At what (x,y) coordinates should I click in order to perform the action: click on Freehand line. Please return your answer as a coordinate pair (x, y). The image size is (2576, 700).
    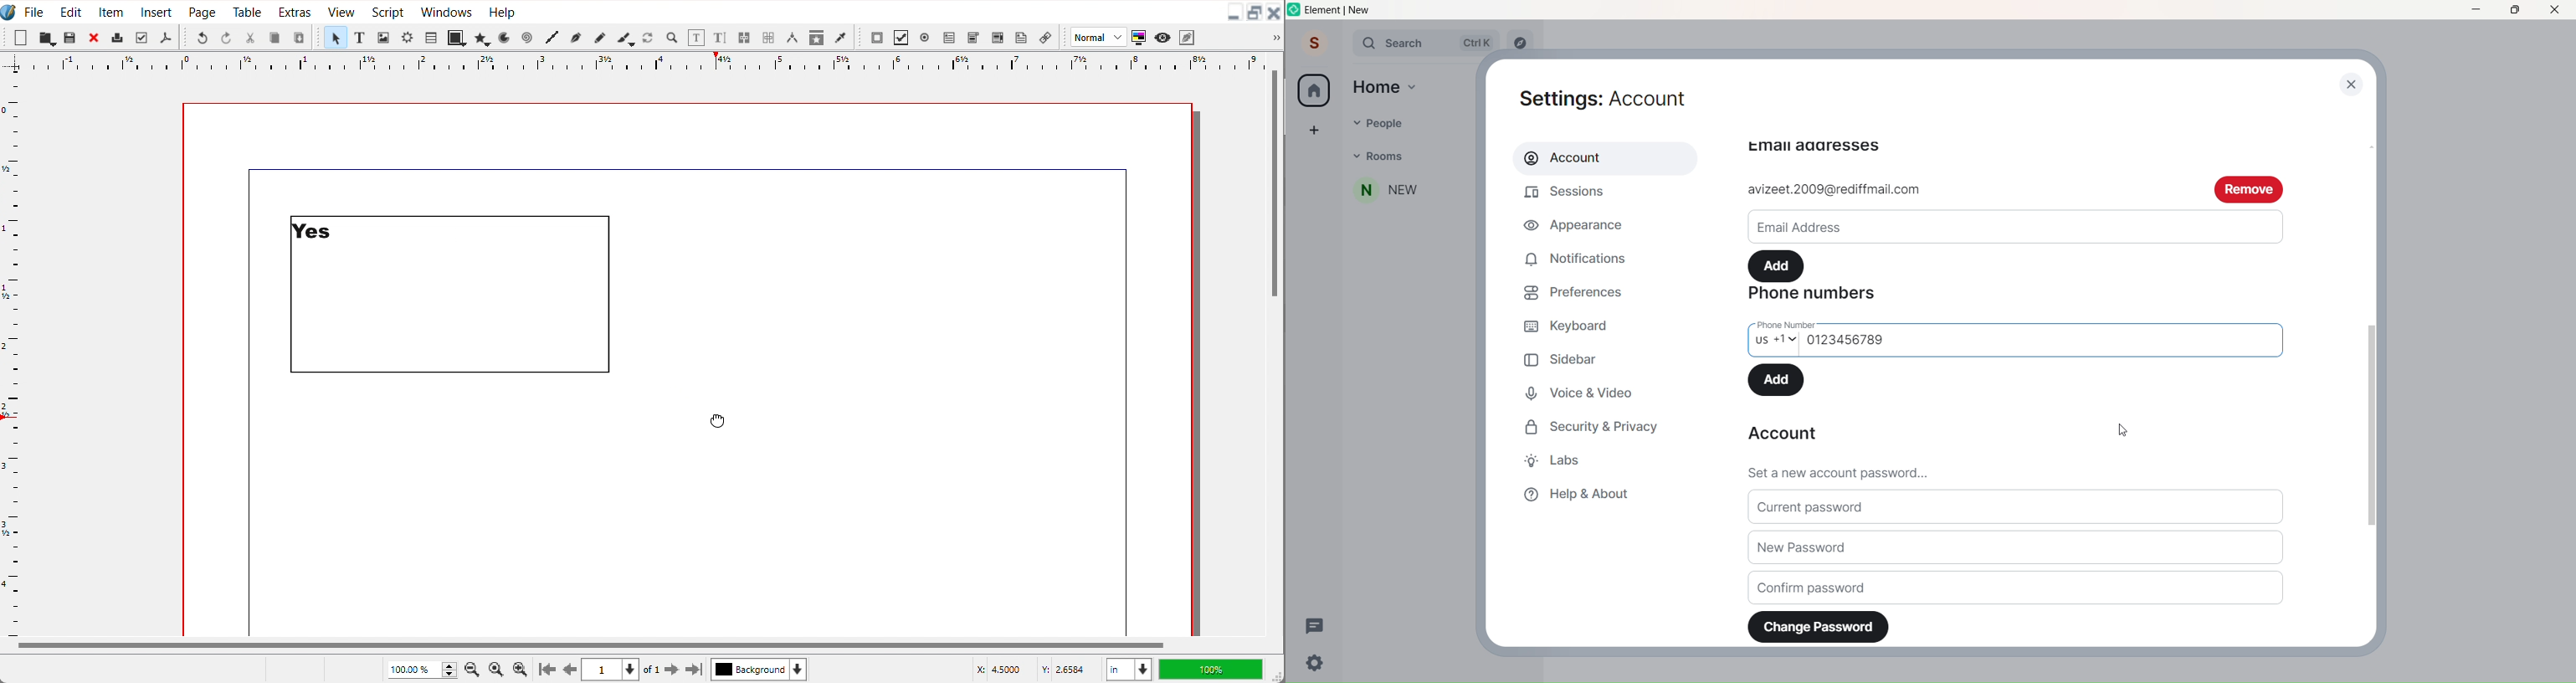
    Looking at the image, I should click on (598, 37).